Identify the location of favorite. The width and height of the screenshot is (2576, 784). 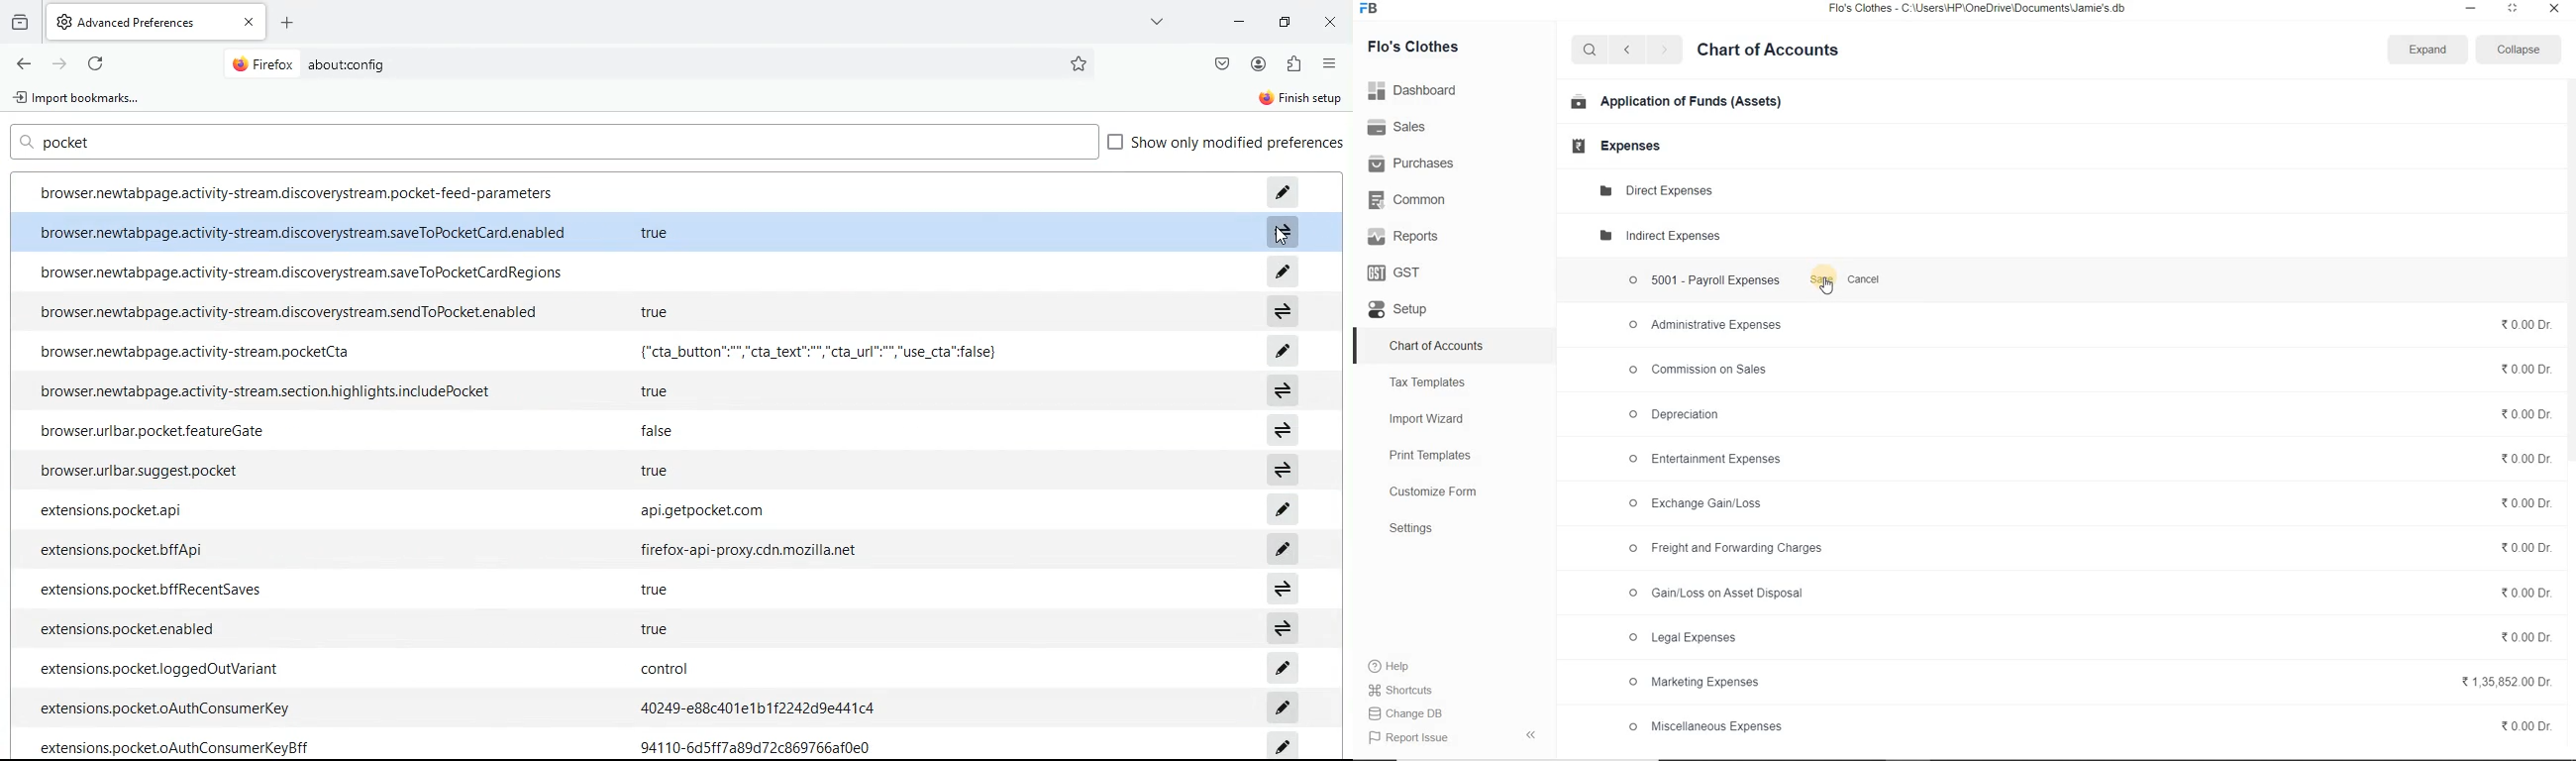
(1079, 63).